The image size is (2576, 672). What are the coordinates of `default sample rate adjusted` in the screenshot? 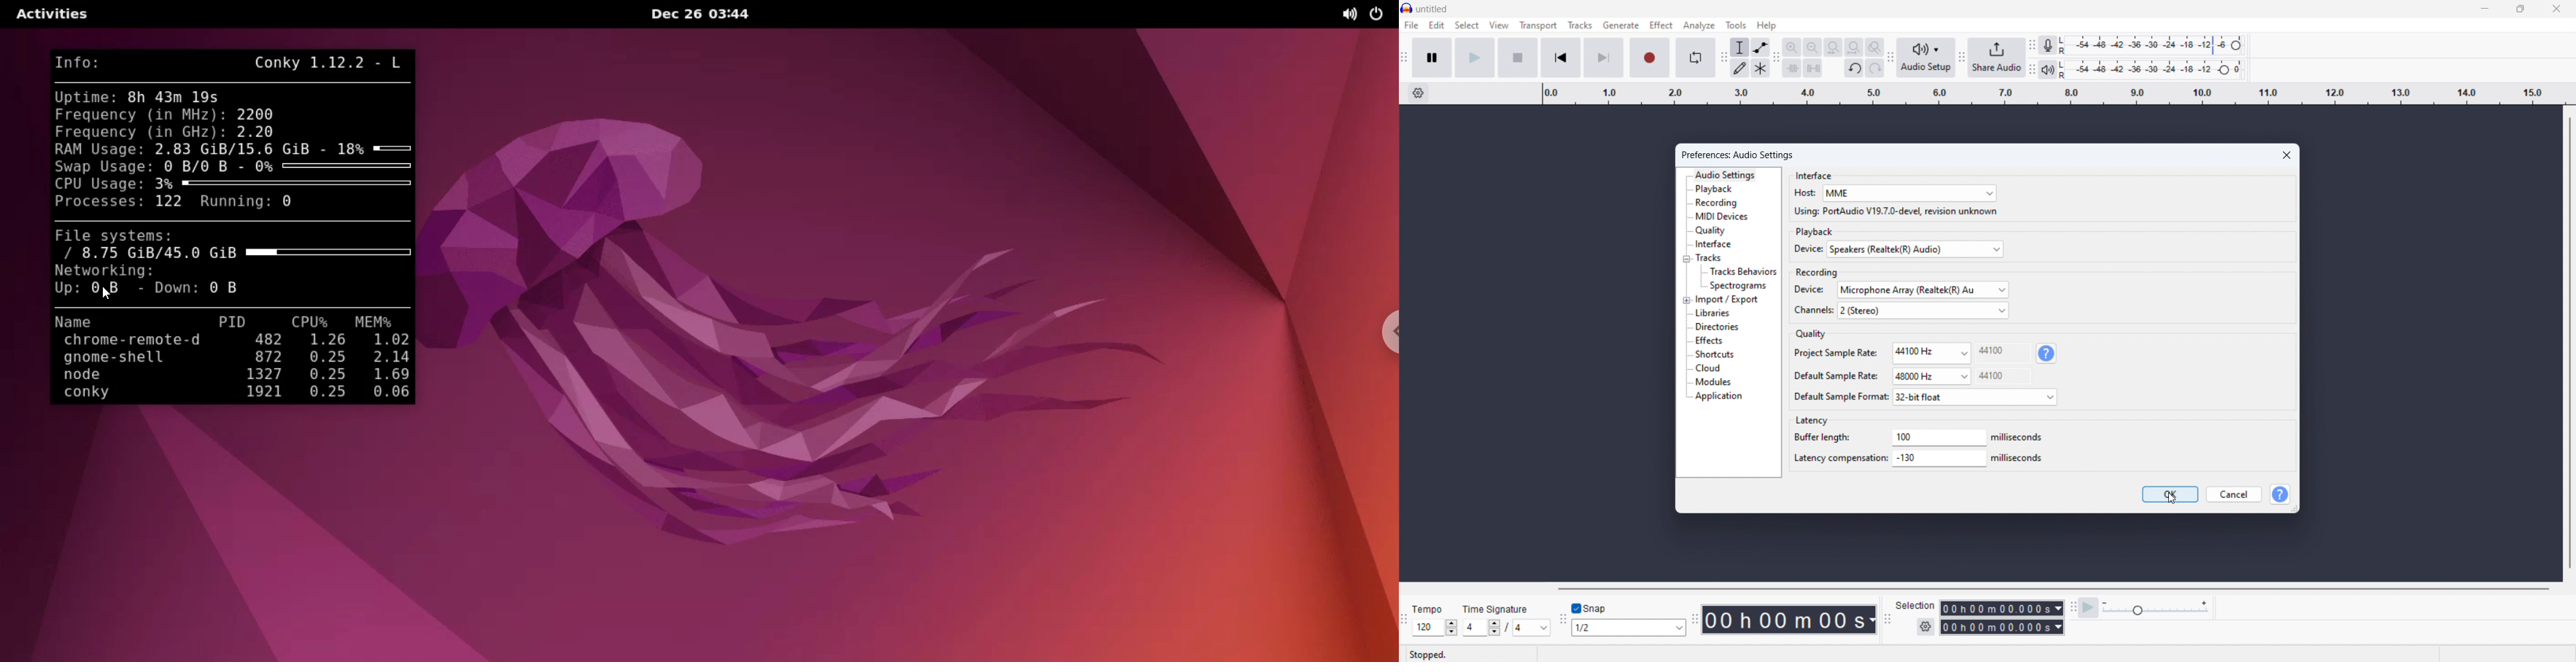 It's located at (1932, 377).